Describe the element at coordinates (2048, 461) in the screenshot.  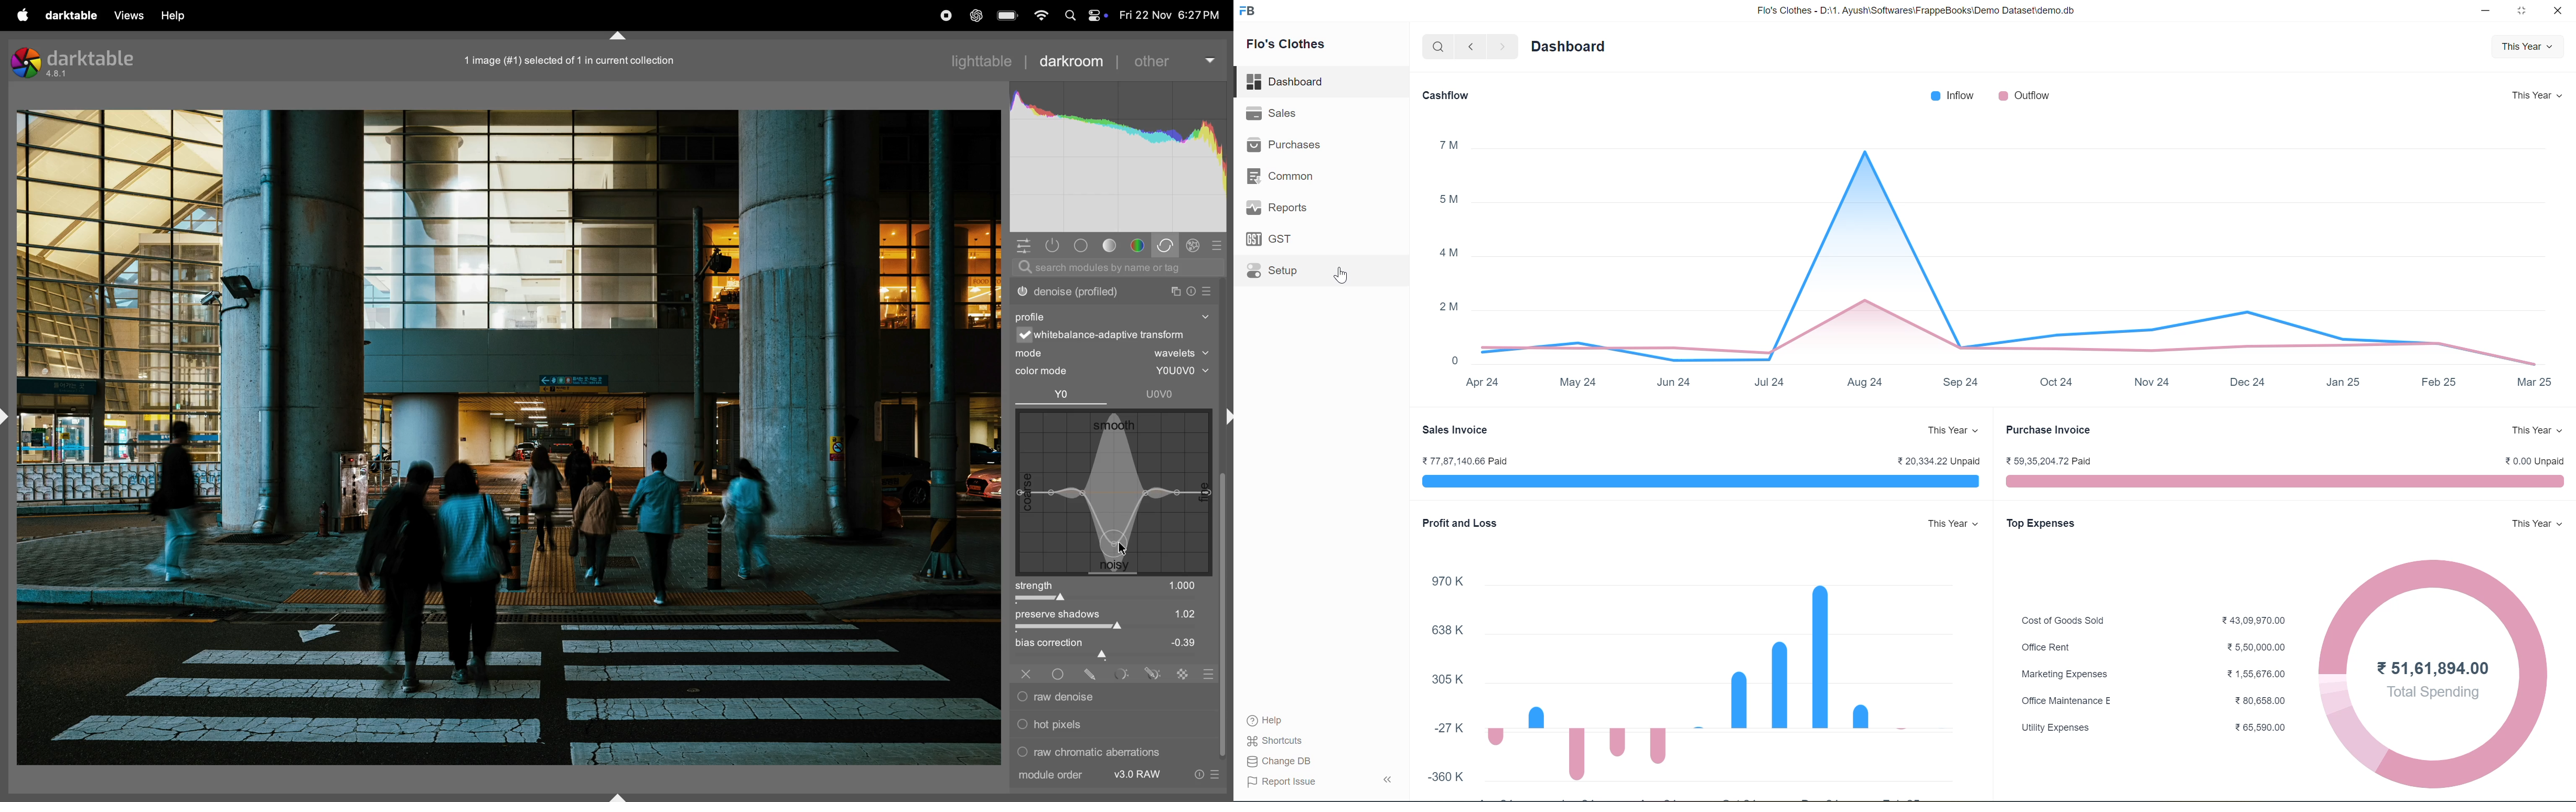
I see `¥ 59,35,204.72 Paid` at that location.